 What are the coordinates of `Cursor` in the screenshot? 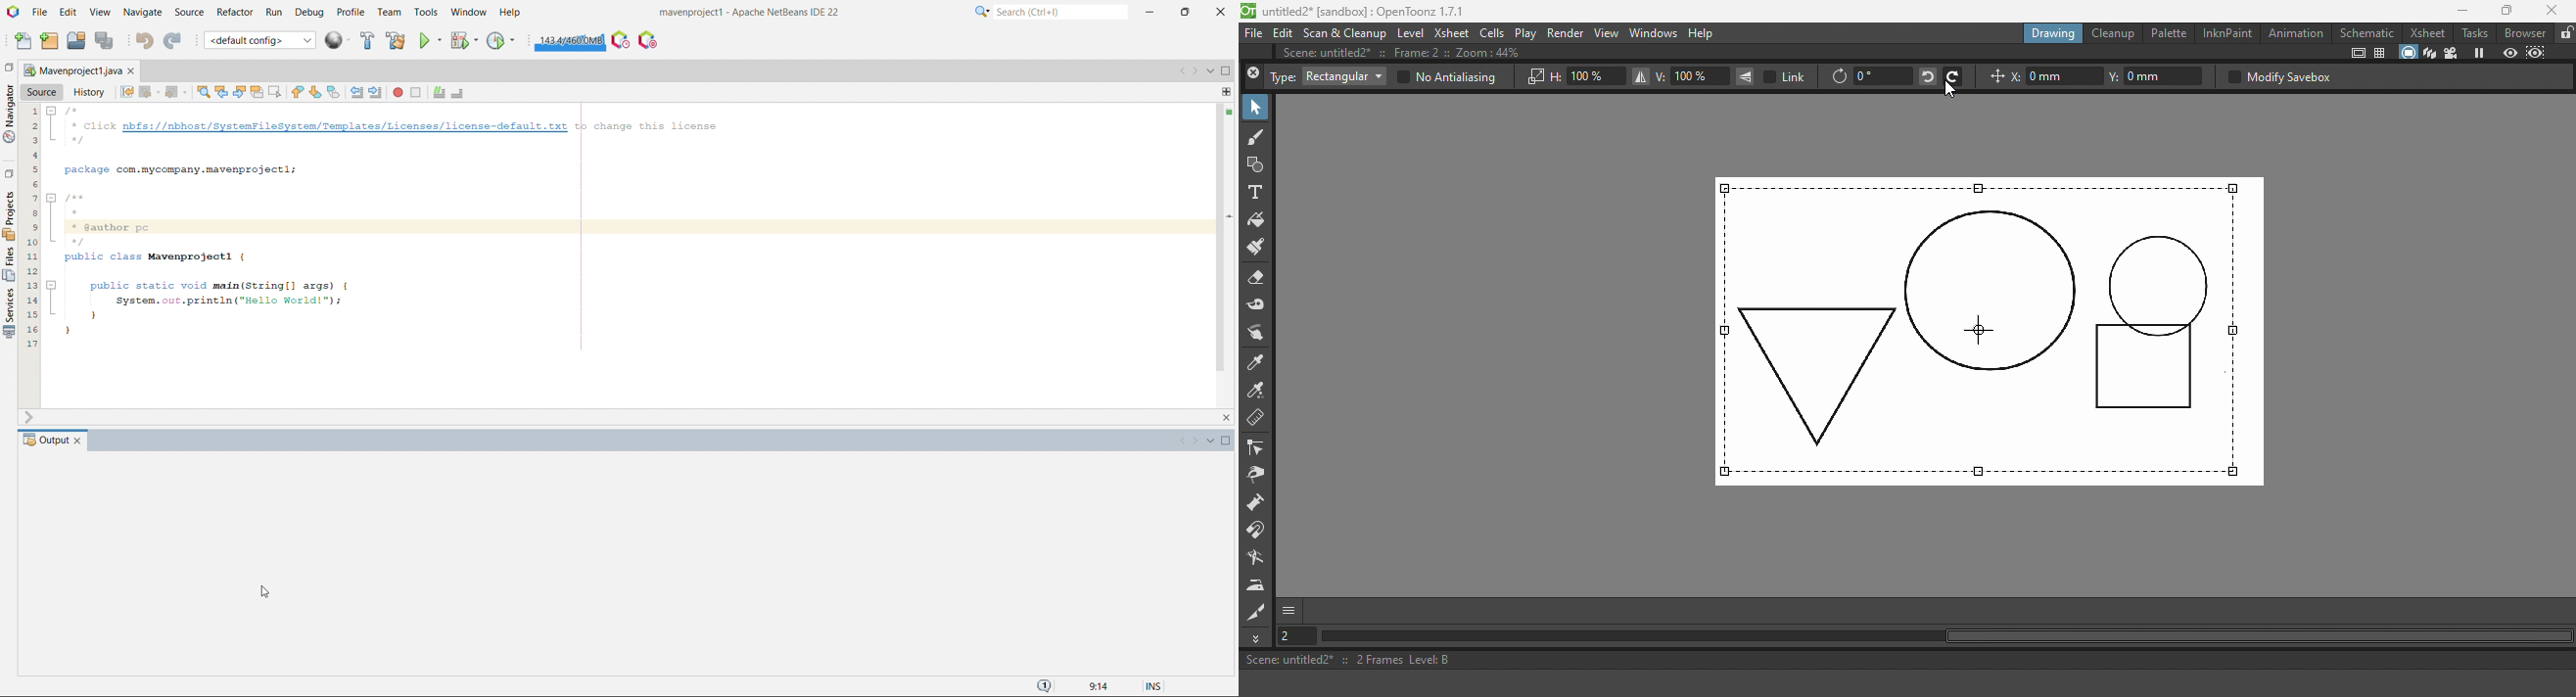 It's located at (1948, 92).